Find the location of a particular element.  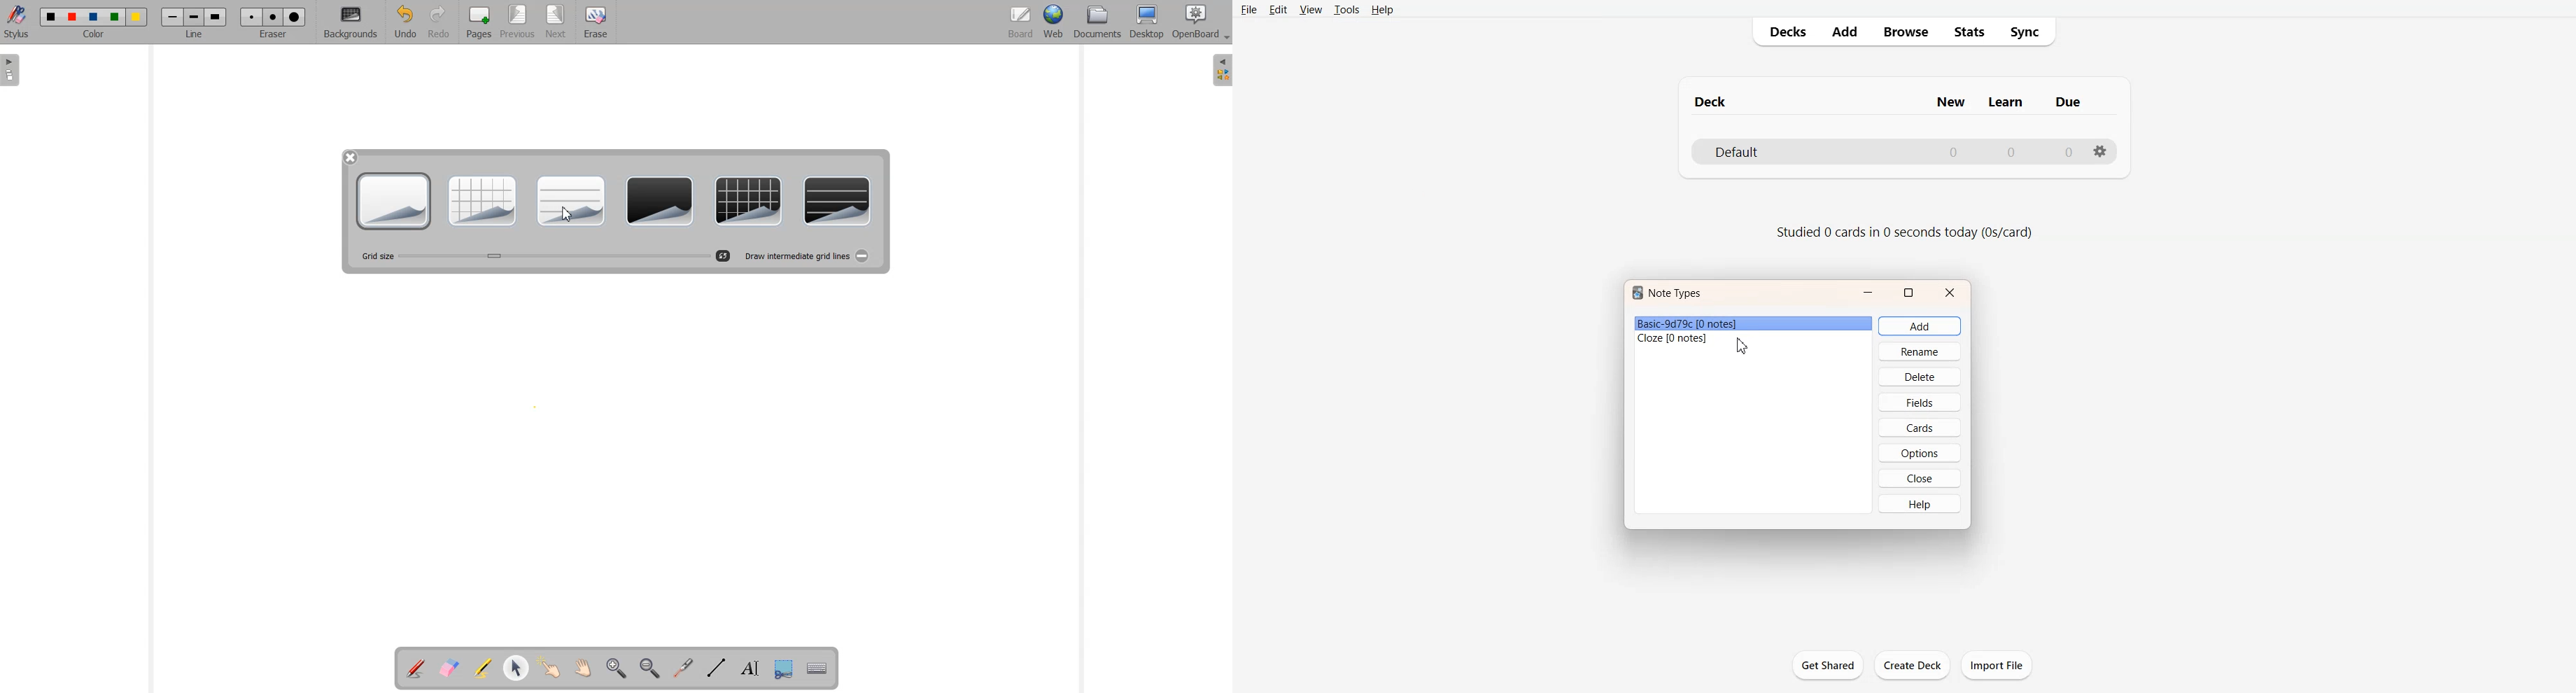

File is located at coordinates (1249, 9).